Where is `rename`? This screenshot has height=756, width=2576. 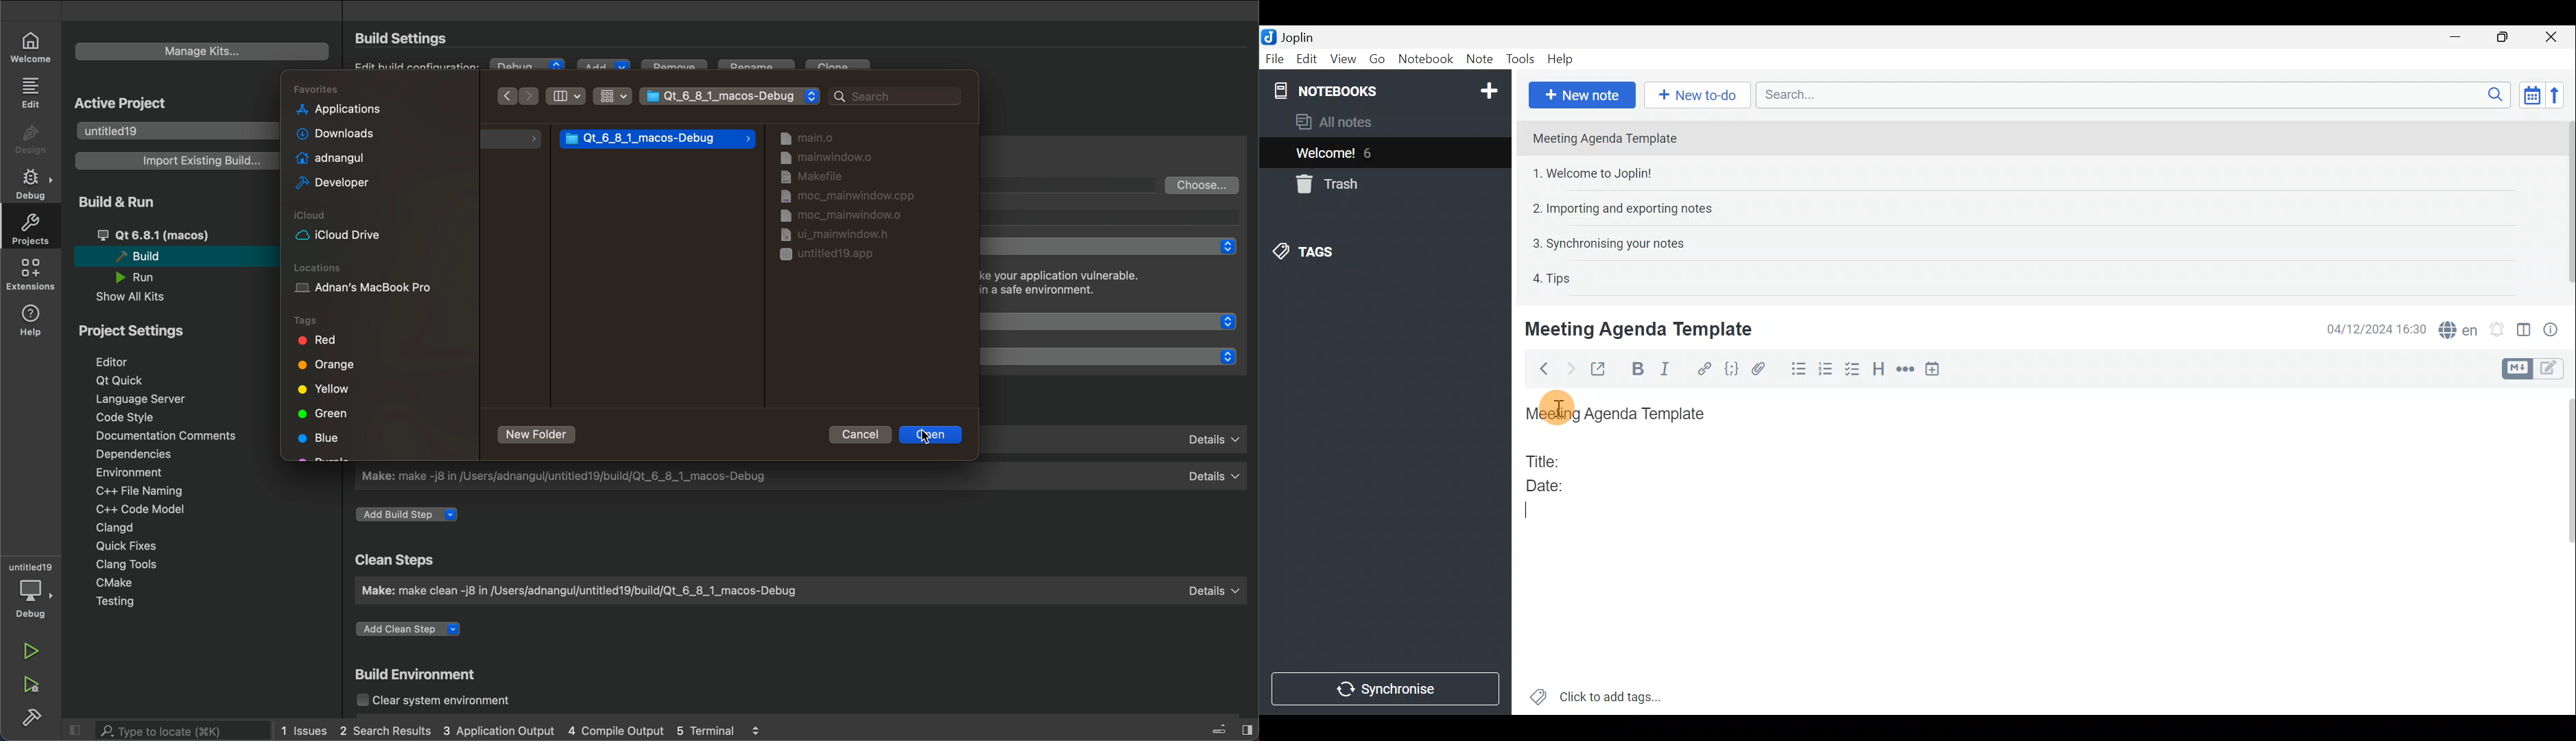
rename is located at coordinates (759, 69).